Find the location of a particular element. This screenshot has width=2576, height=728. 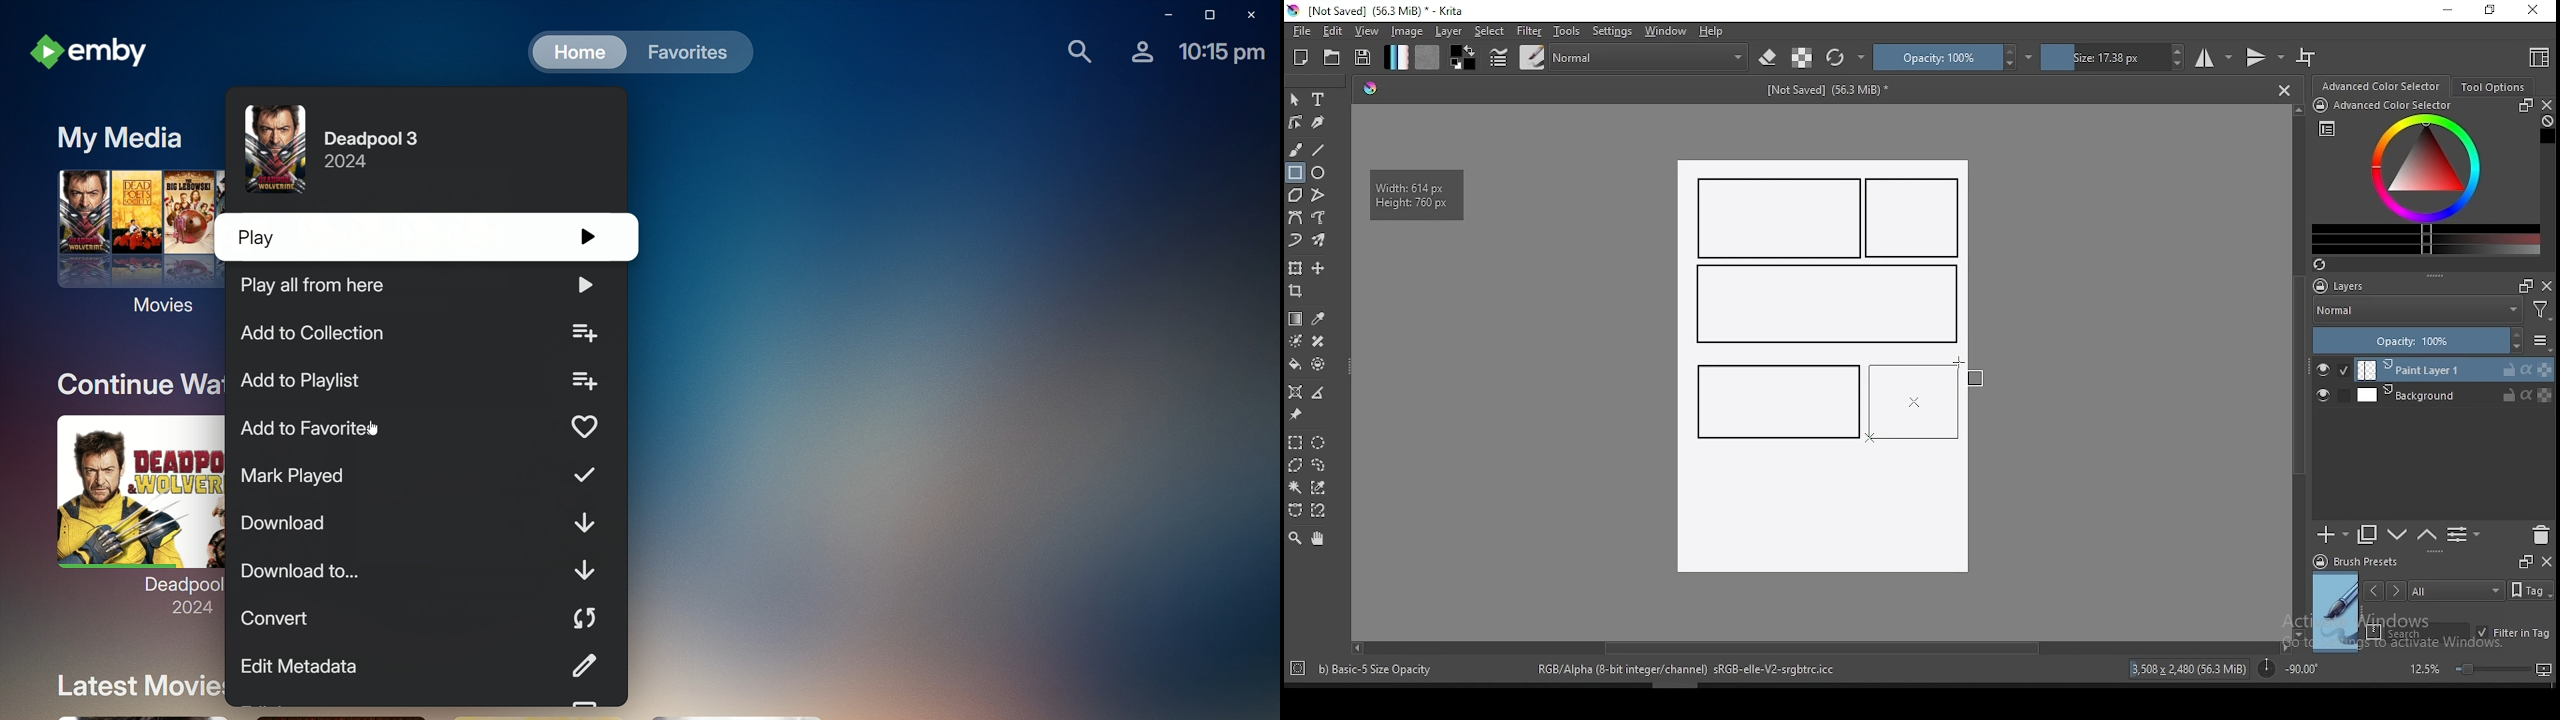

tags is located at coordinates (2456, 590).